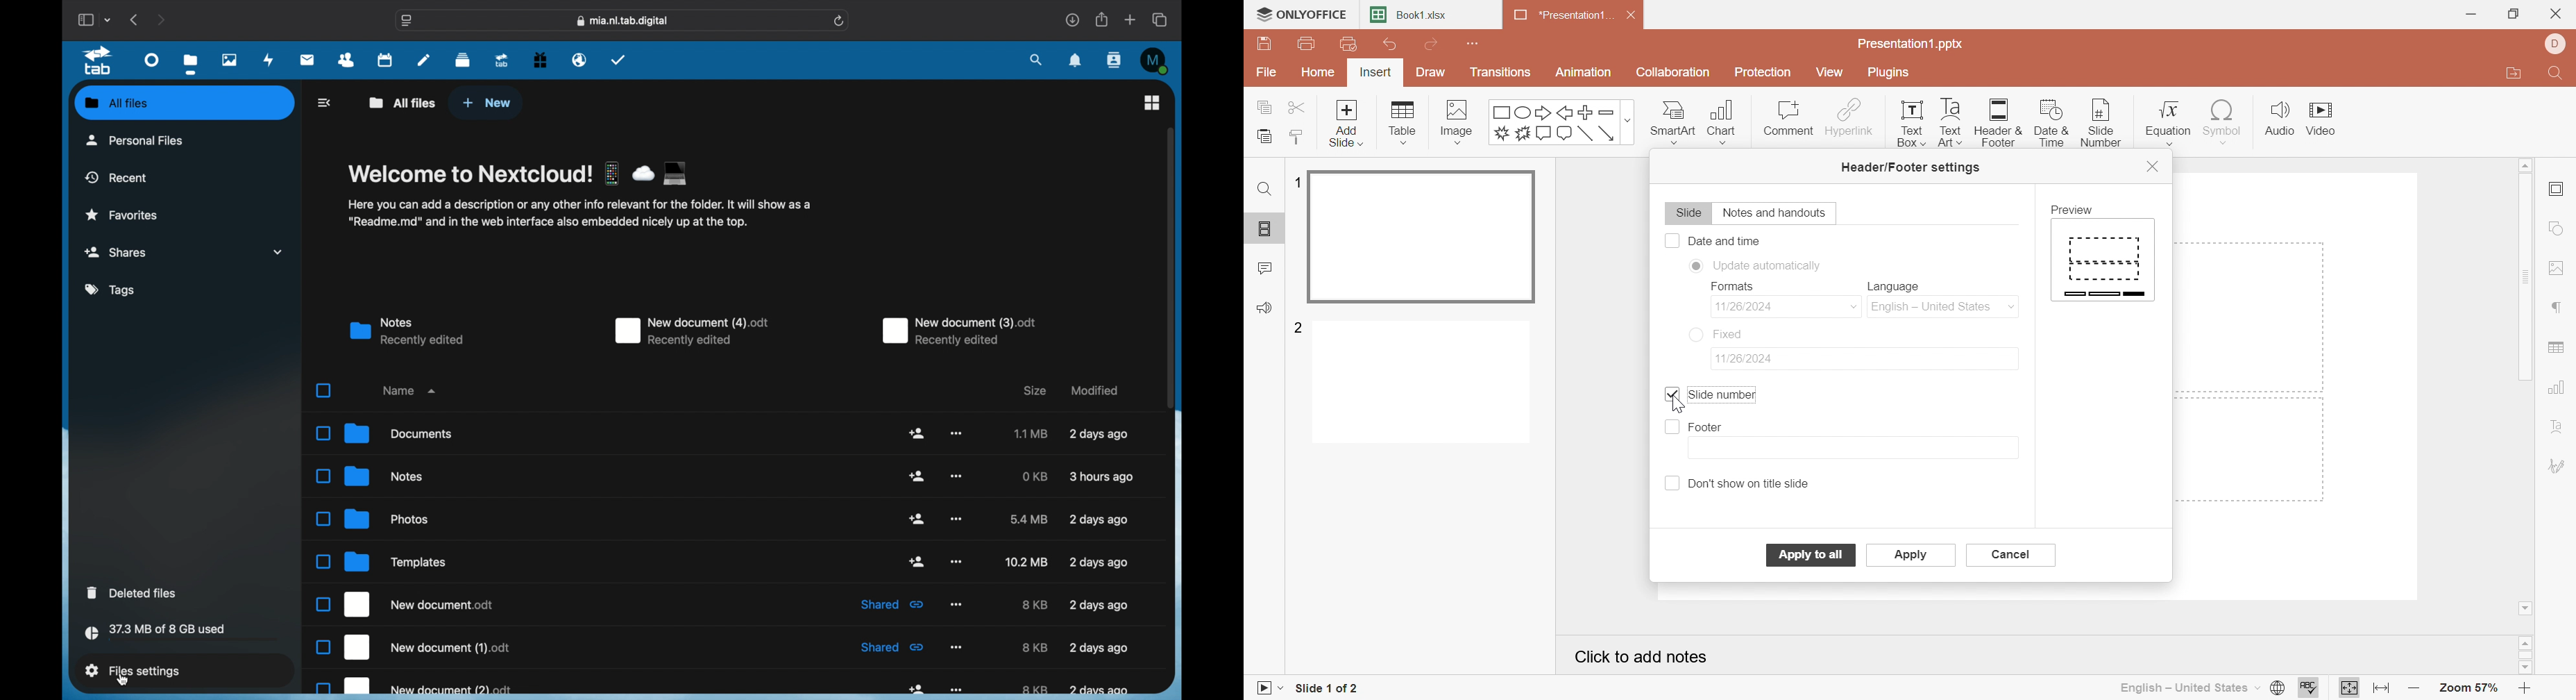 Image resolution: width=2576 pixels, height=700 pixels. What do you see at coordinates (917, 519) in the screenshot?
I see `share` at bounding box center [917, 519].